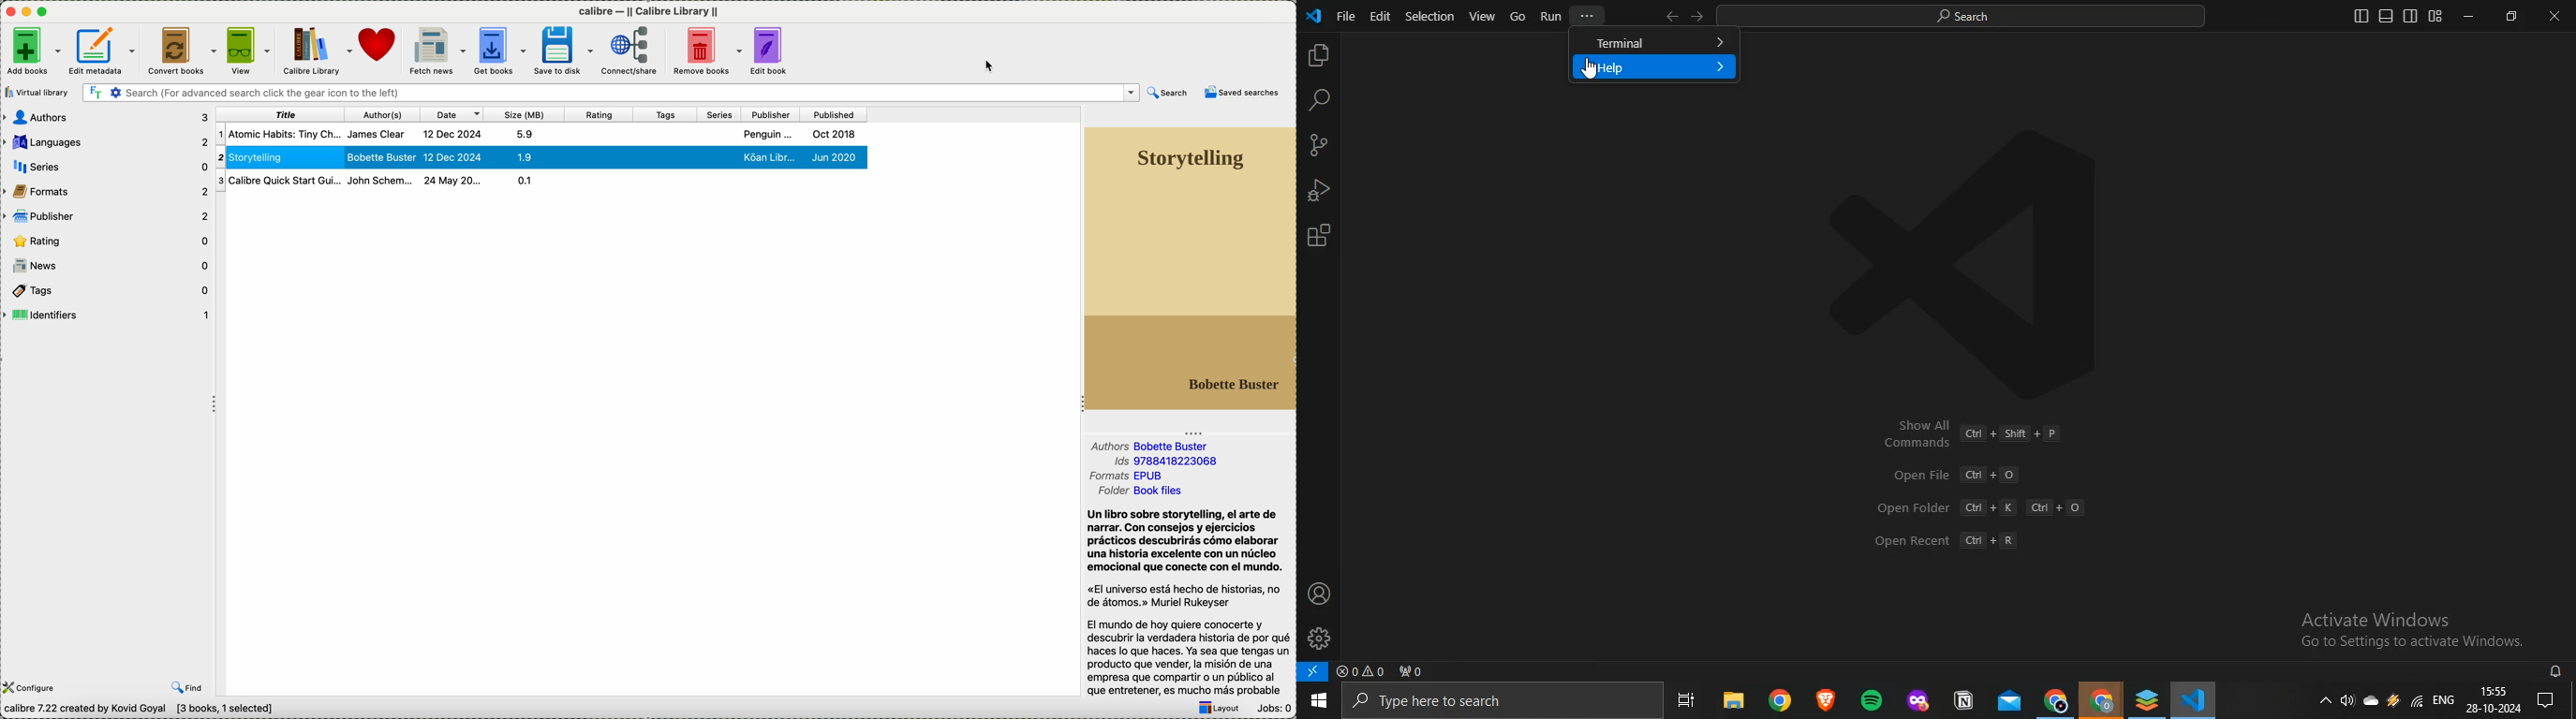  Describe the element at coordinates (648, 12) in the screenshot. I see `Calibre` at that location.